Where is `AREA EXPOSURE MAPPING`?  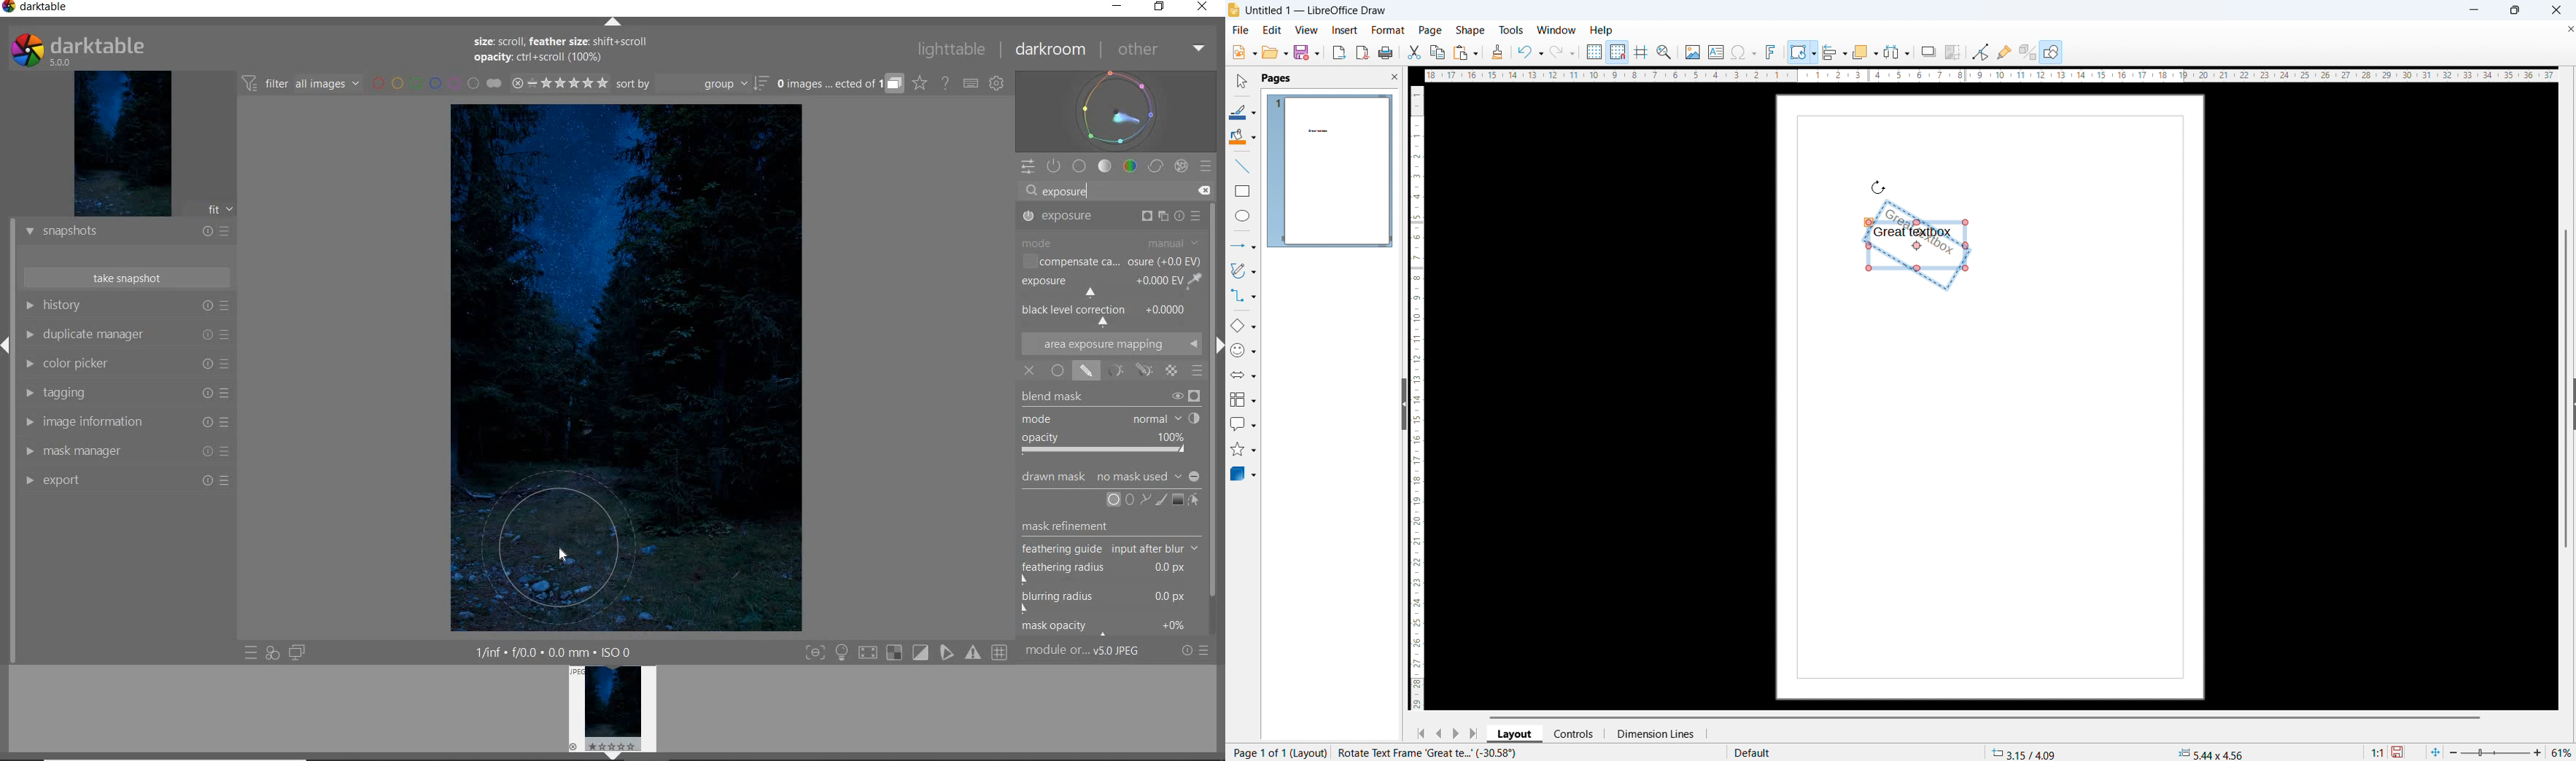
AREA EXPOSURE MAPPING is located at coordinates (1111, 343).